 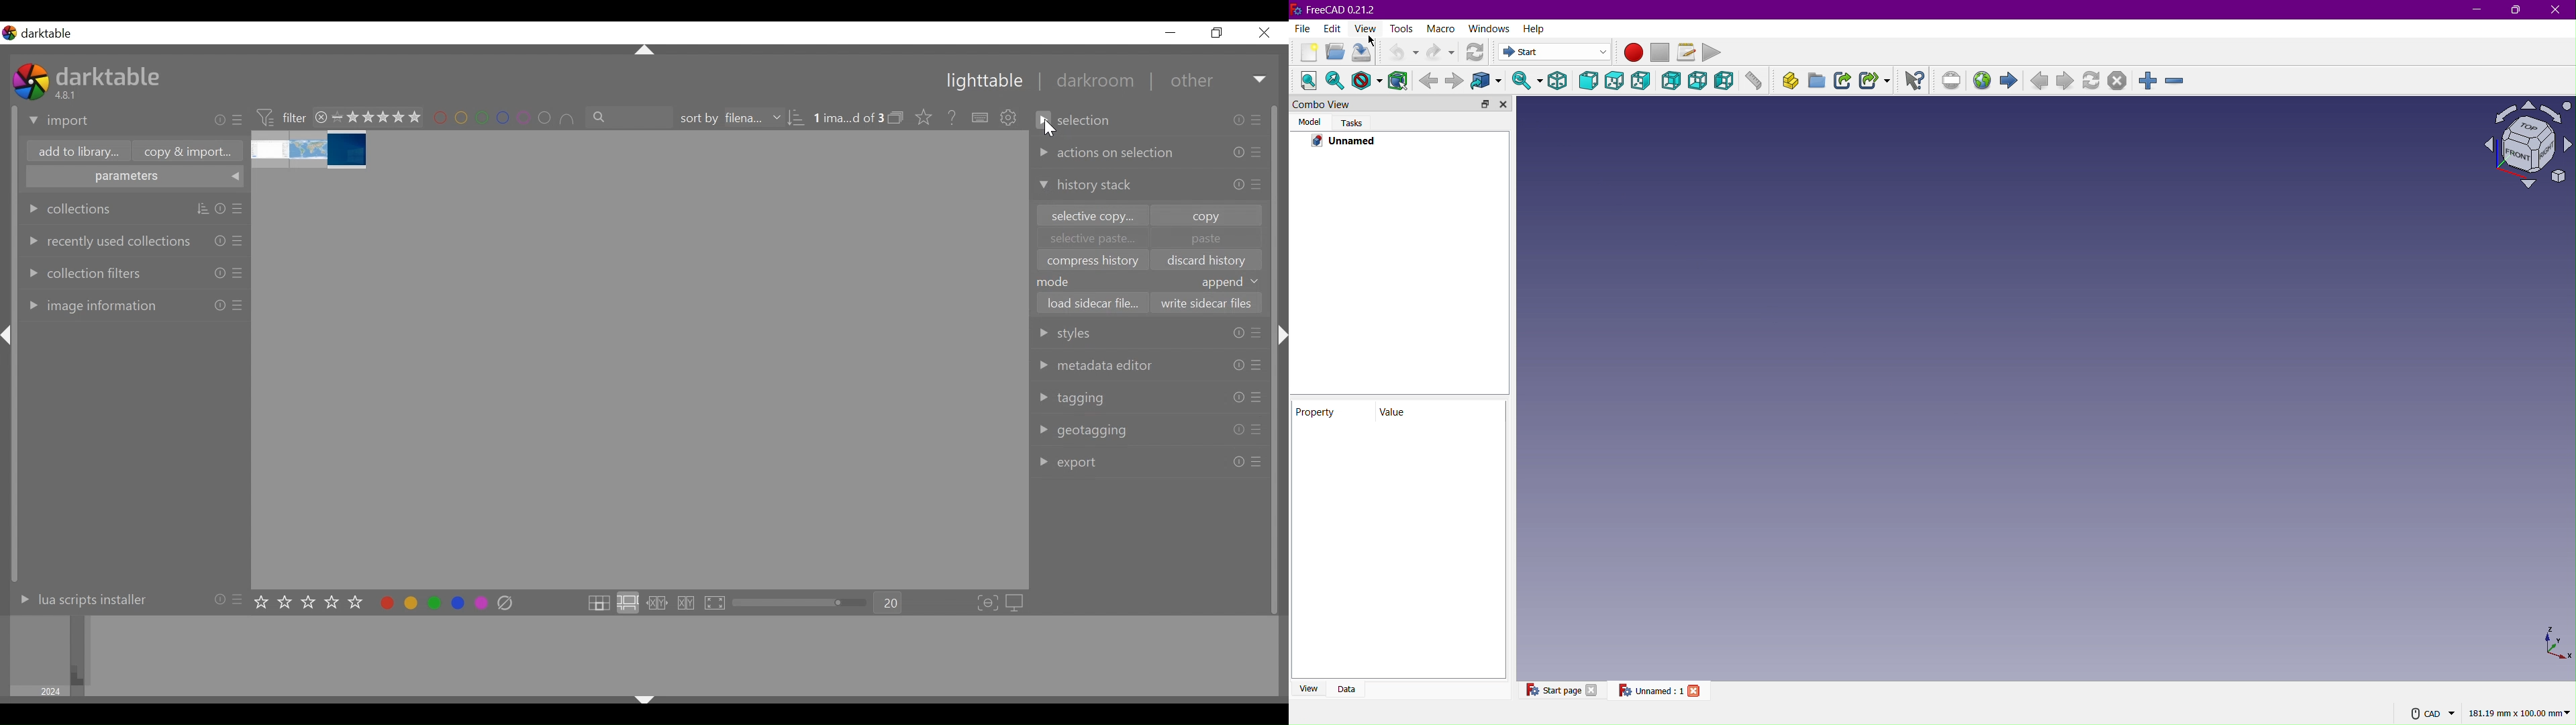 I want to click on Previous Page, so click(x=2038, y=82).